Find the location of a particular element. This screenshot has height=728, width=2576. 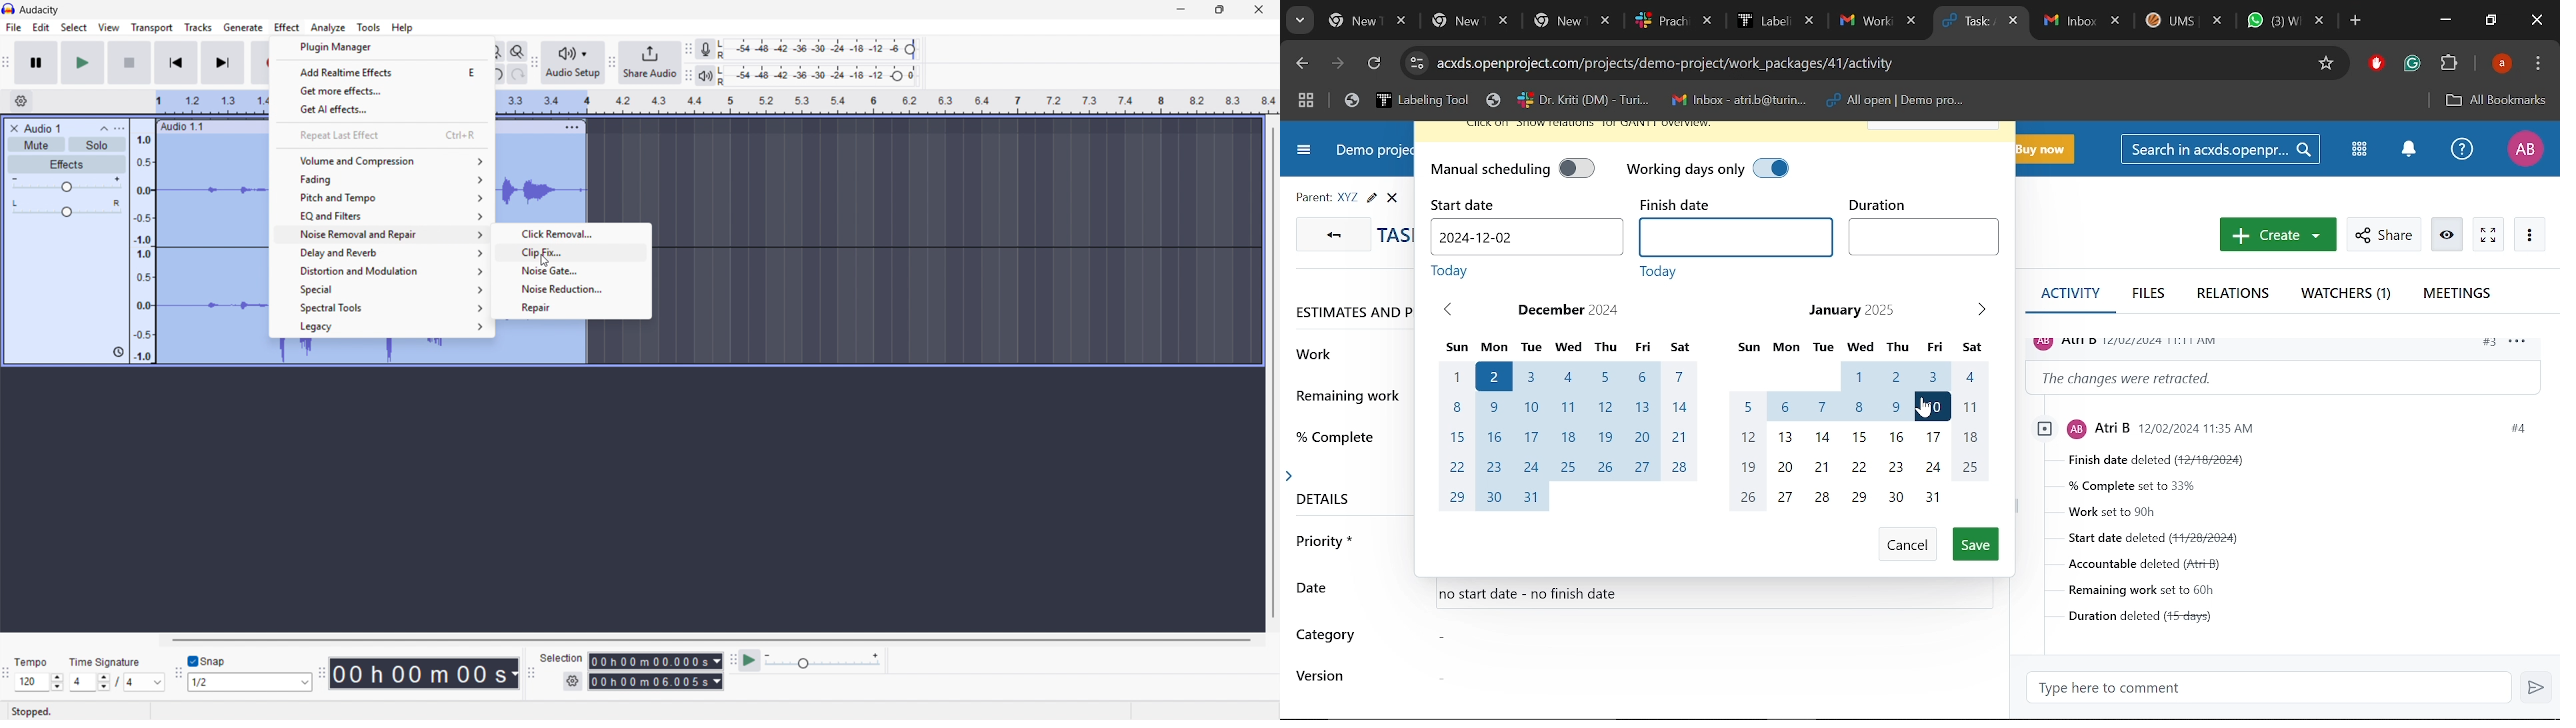

Get more effects  is located at coordinates (383, 90).